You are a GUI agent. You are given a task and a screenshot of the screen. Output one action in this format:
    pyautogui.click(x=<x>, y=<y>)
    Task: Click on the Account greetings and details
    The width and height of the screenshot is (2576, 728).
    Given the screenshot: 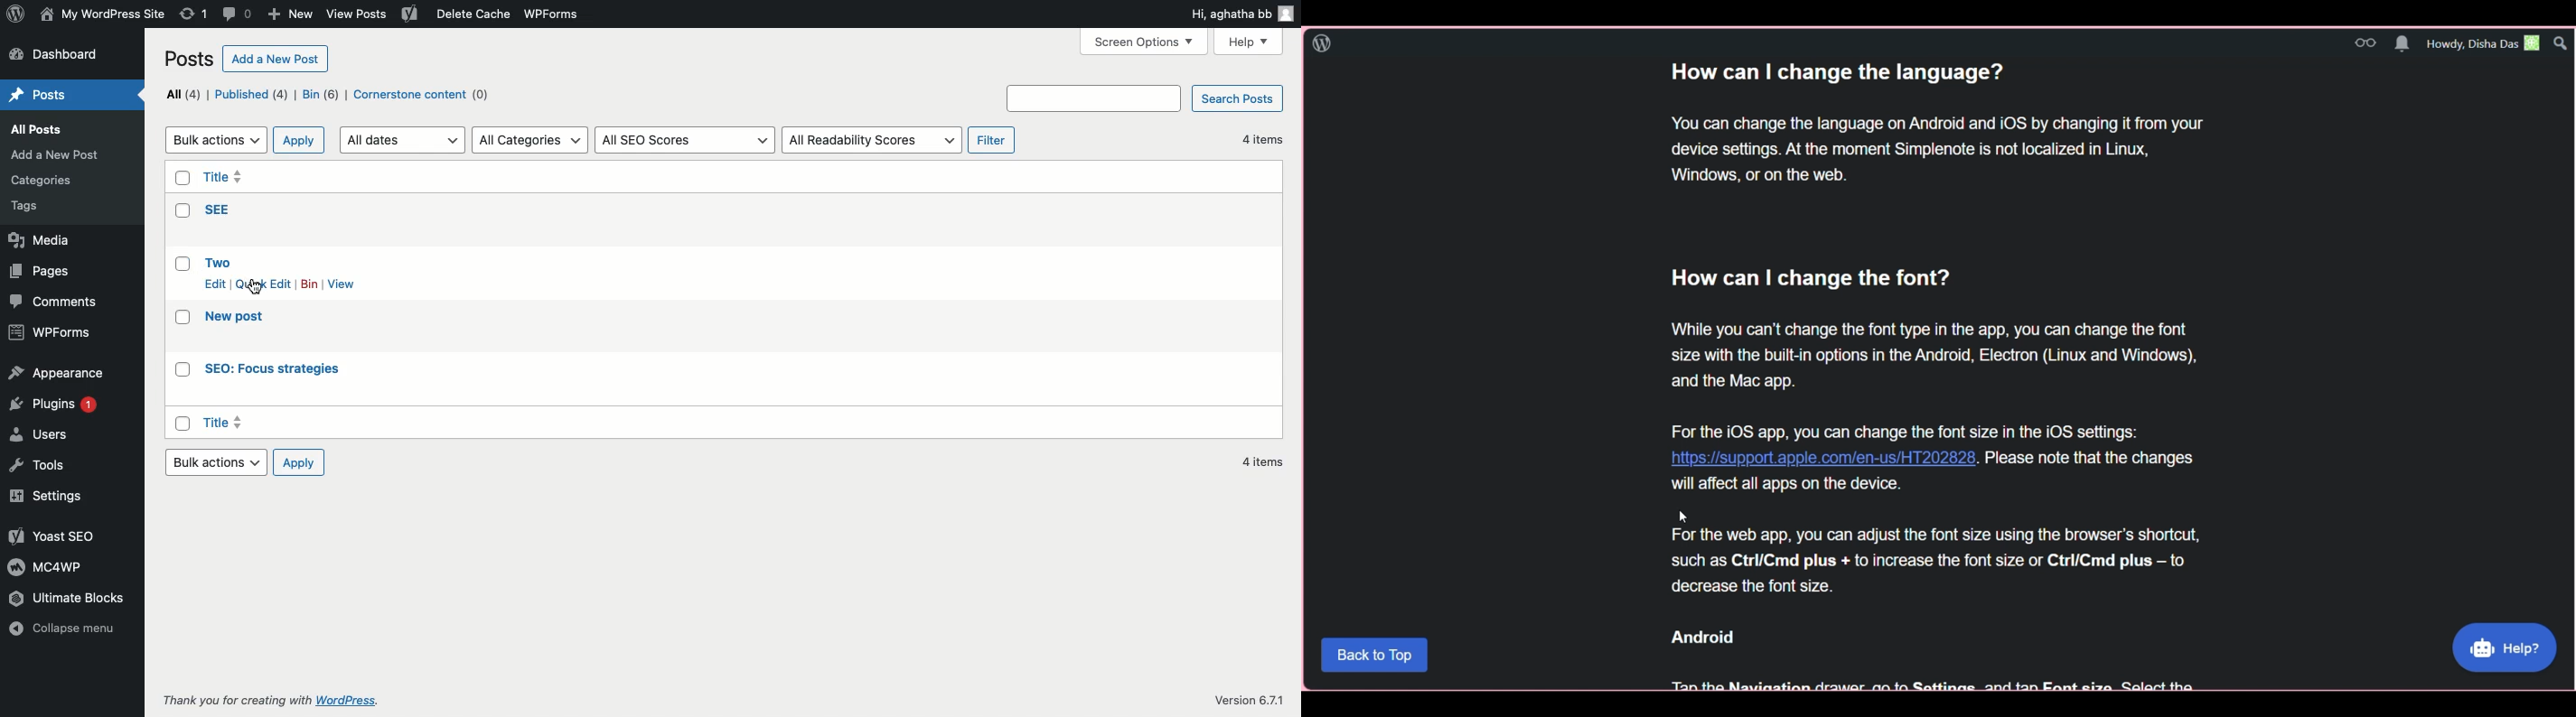 What is the action you would take?
    pyautogui.click(x=2484, y=43)
    